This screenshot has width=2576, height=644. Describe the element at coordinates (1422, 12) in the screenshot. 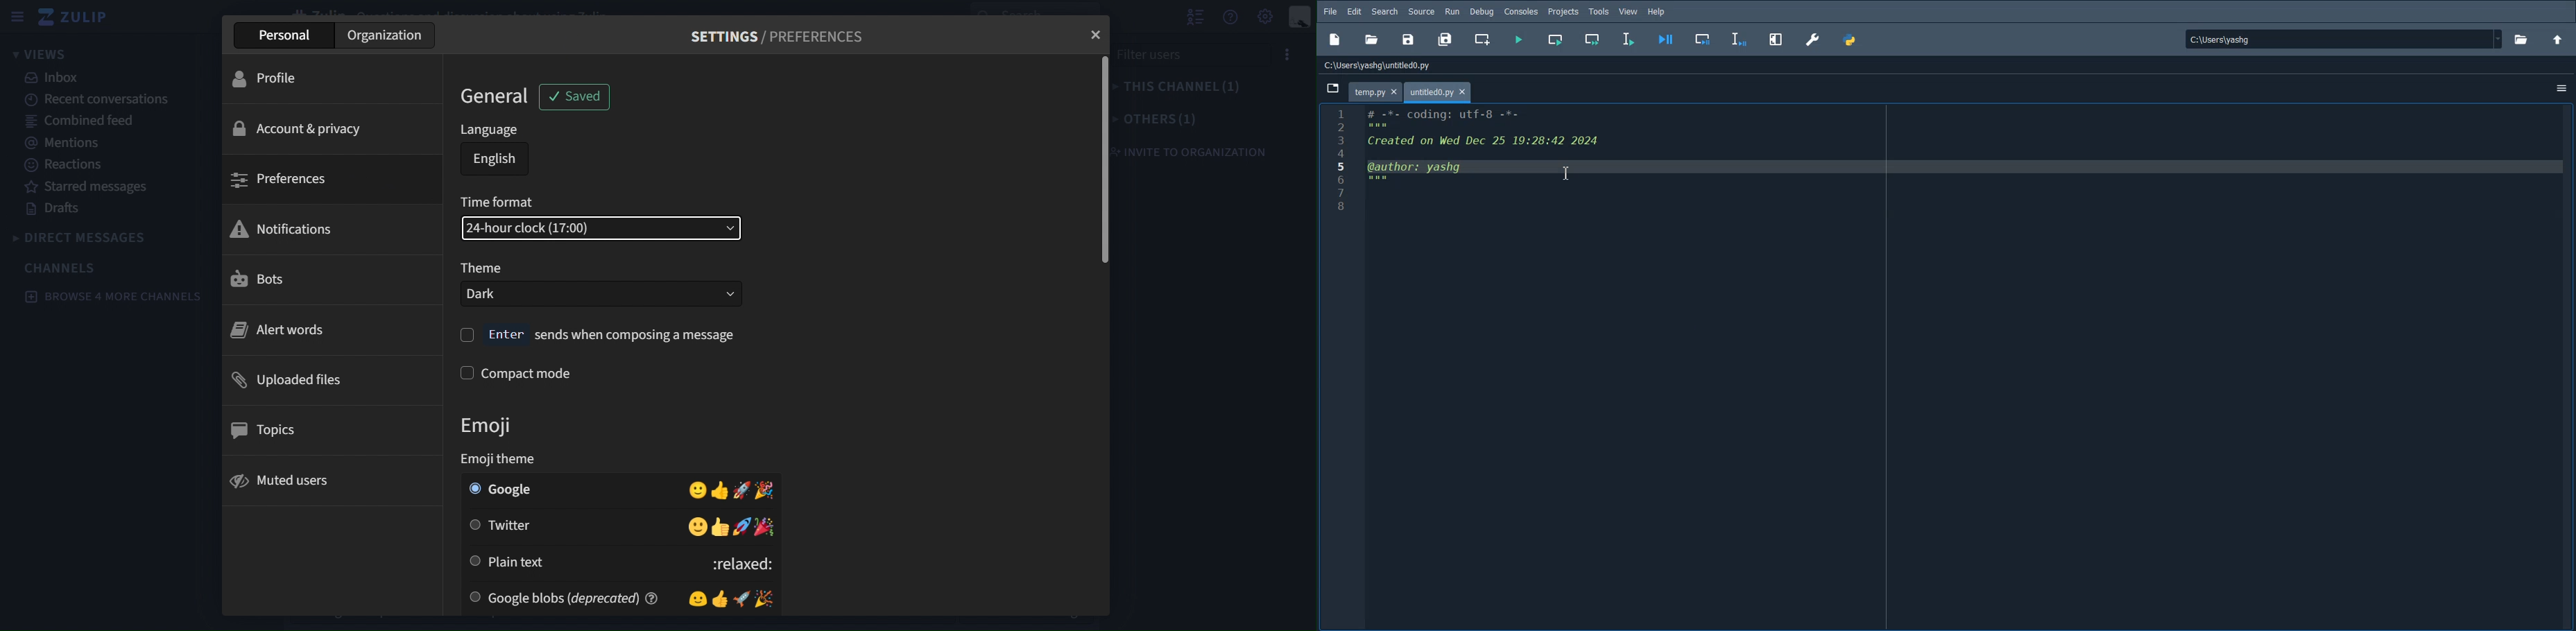

I see `source` at that location.